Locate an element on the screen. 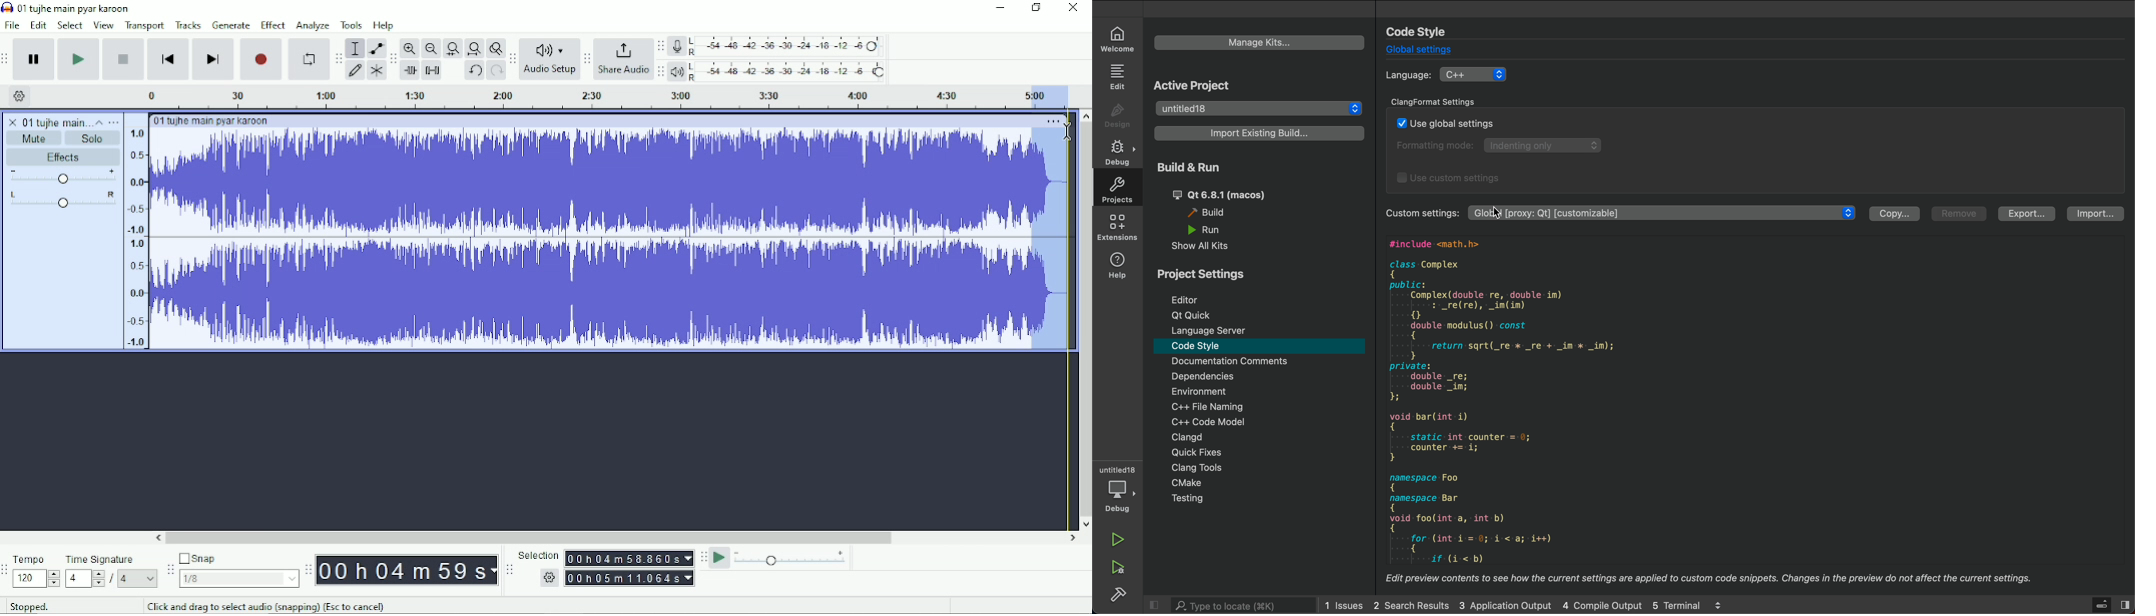  clang format settings is located at coordinates (1442, 101).